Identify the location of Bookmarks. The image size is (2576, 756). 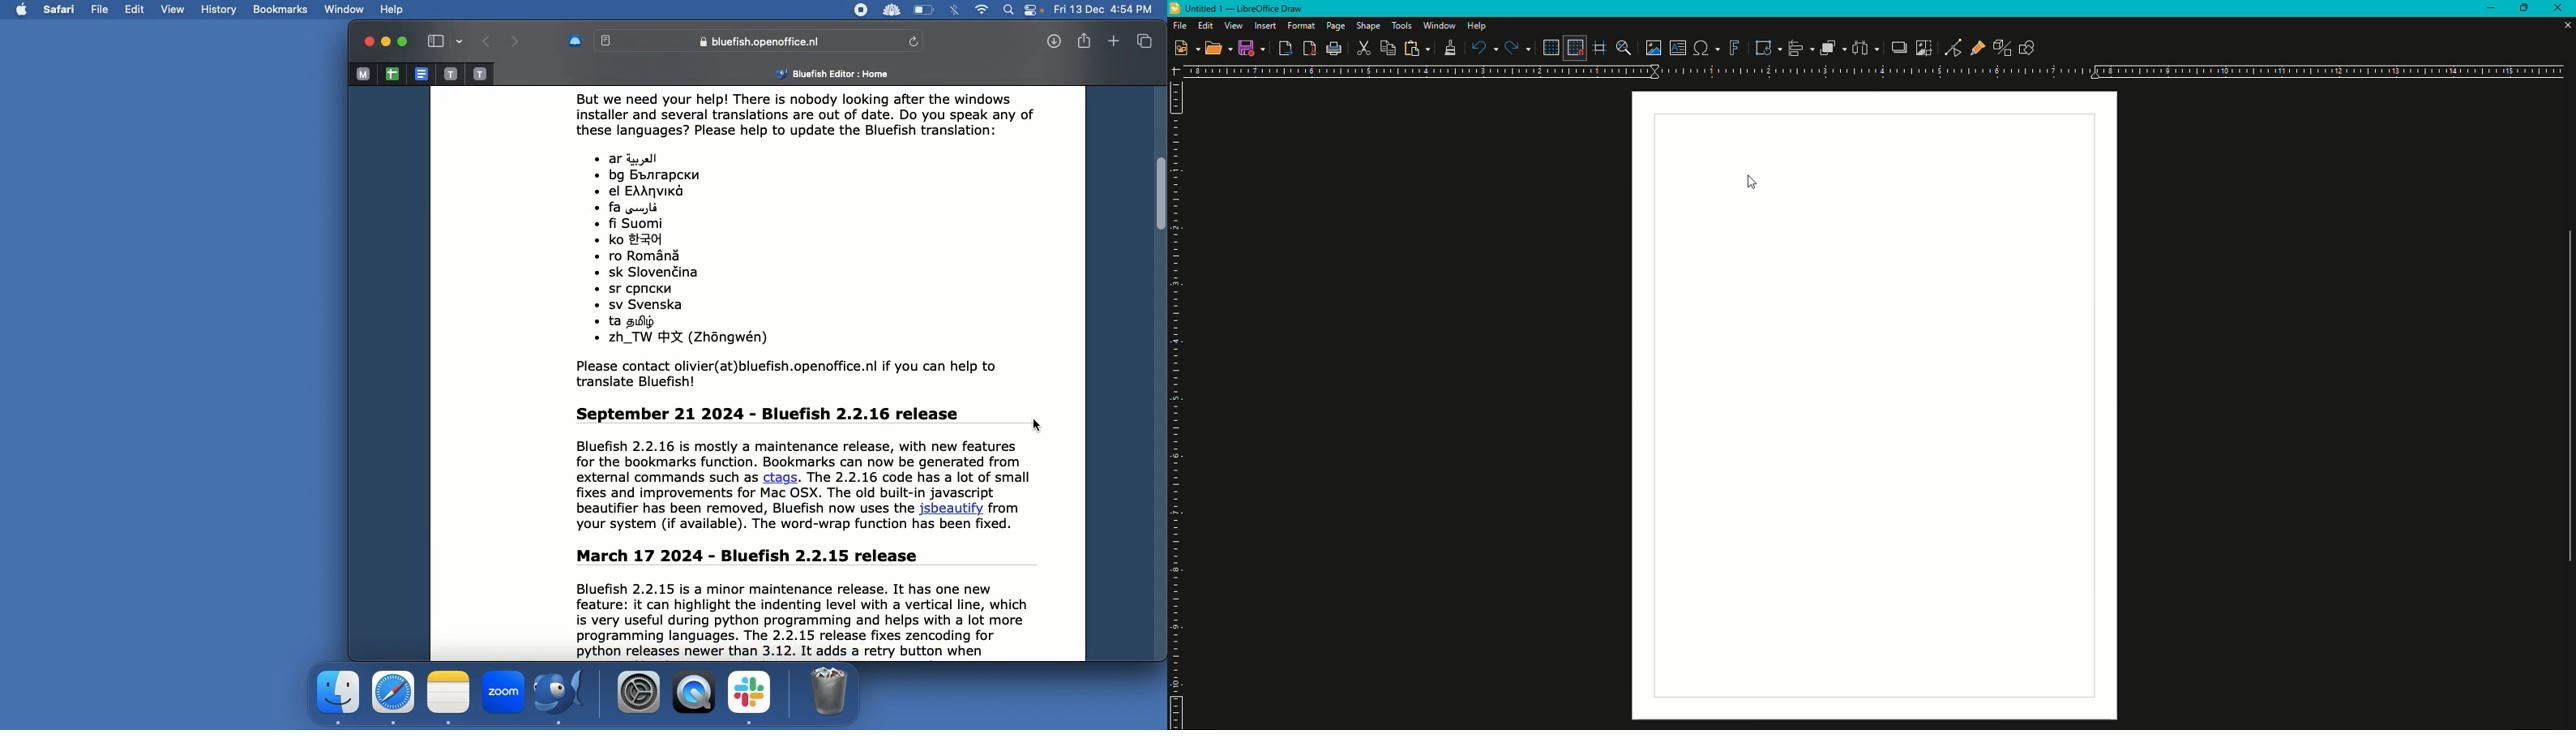
(280, 11).